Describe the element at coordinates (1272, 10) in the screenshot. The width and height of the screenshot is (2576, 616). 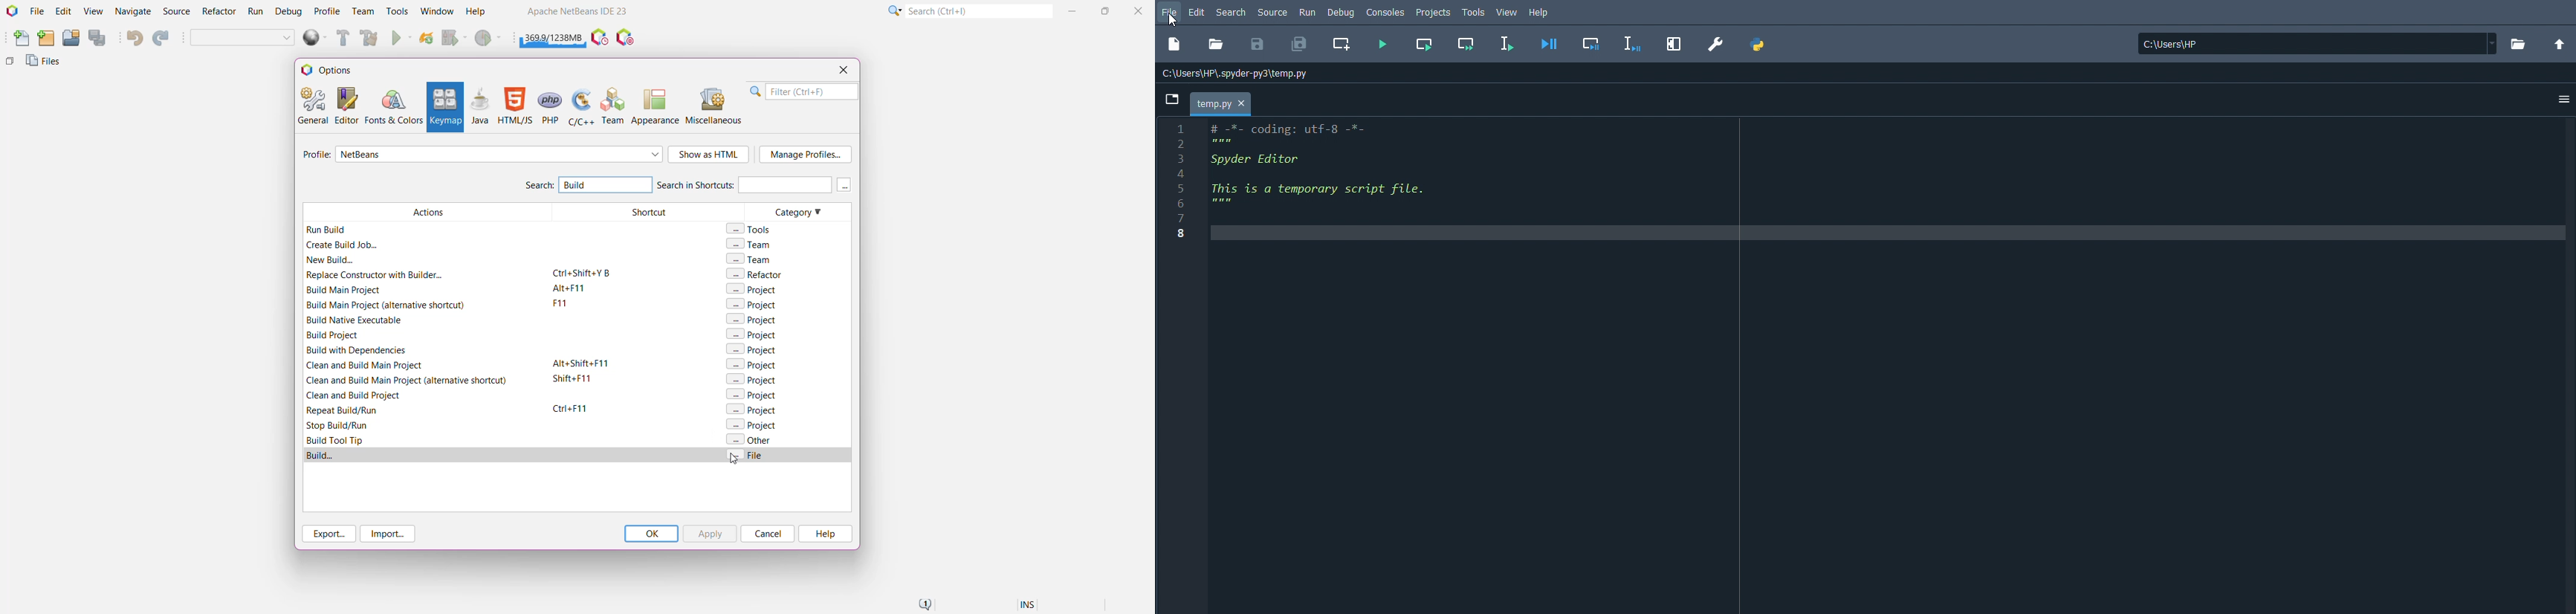
I see `Source` at that location.